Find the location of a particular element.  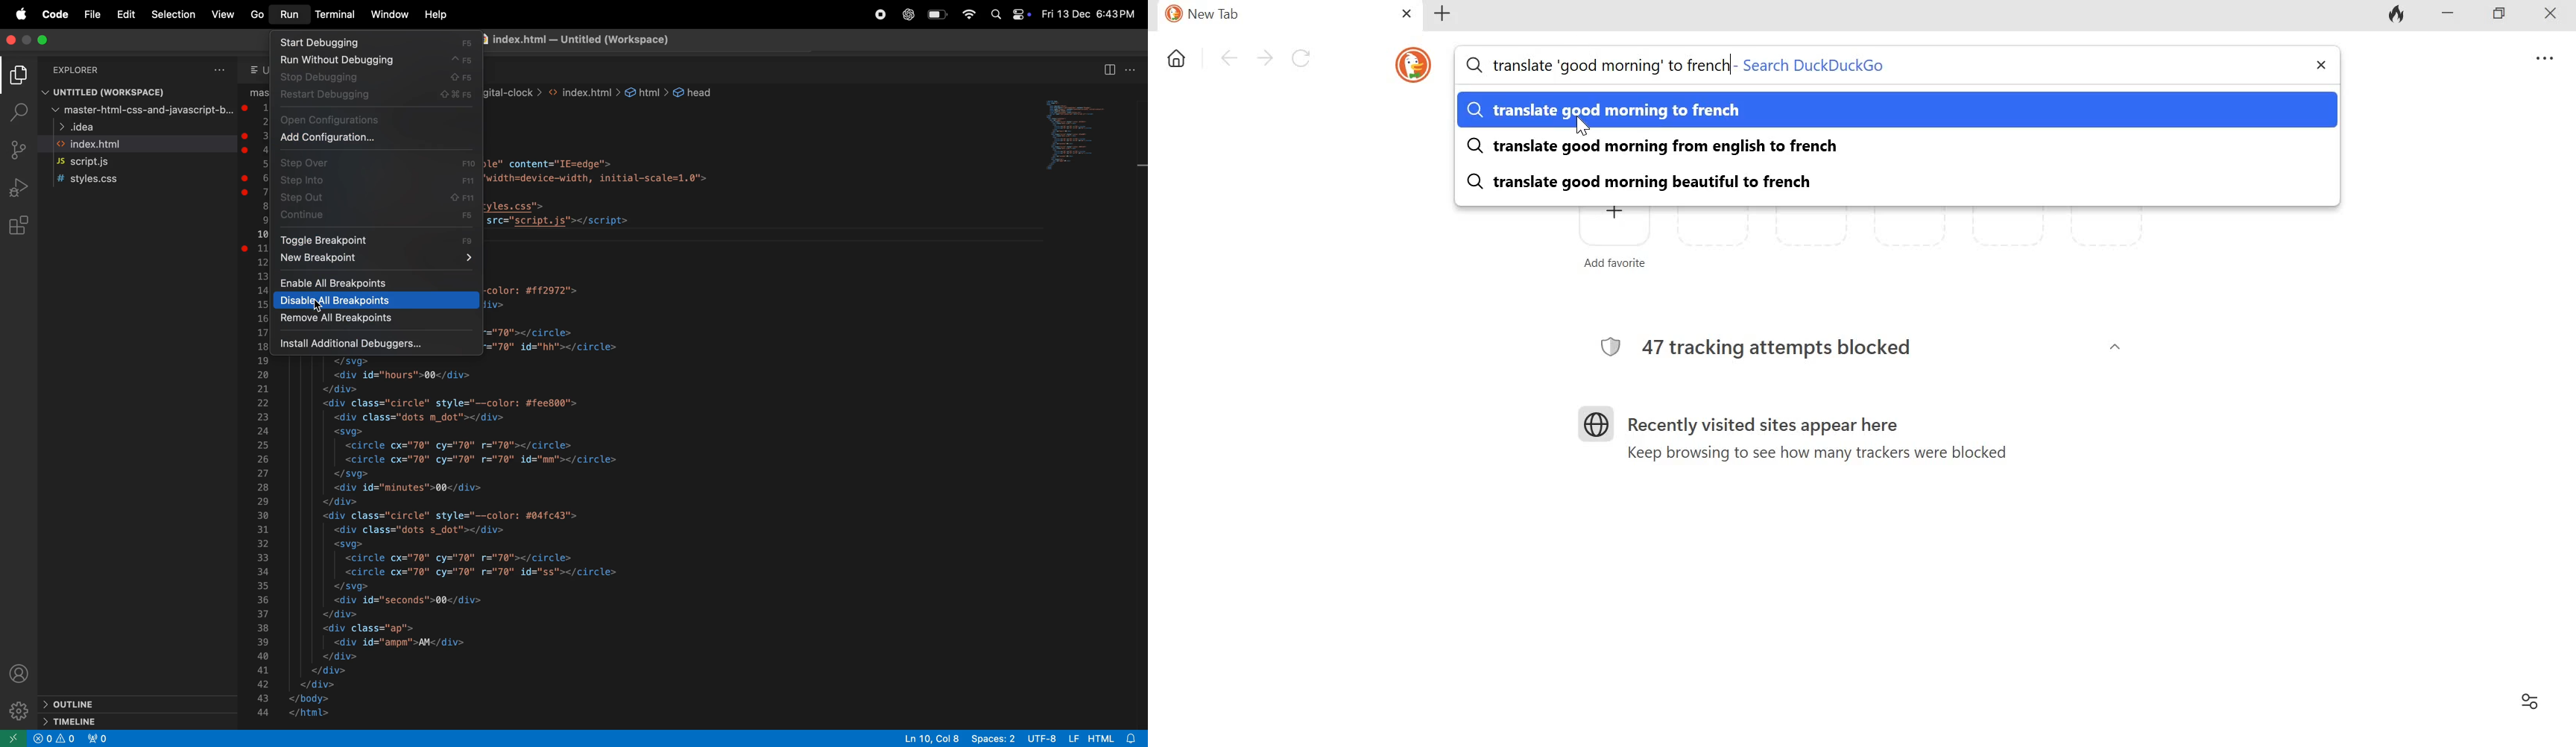

outline is located at coordinates (128, 704).